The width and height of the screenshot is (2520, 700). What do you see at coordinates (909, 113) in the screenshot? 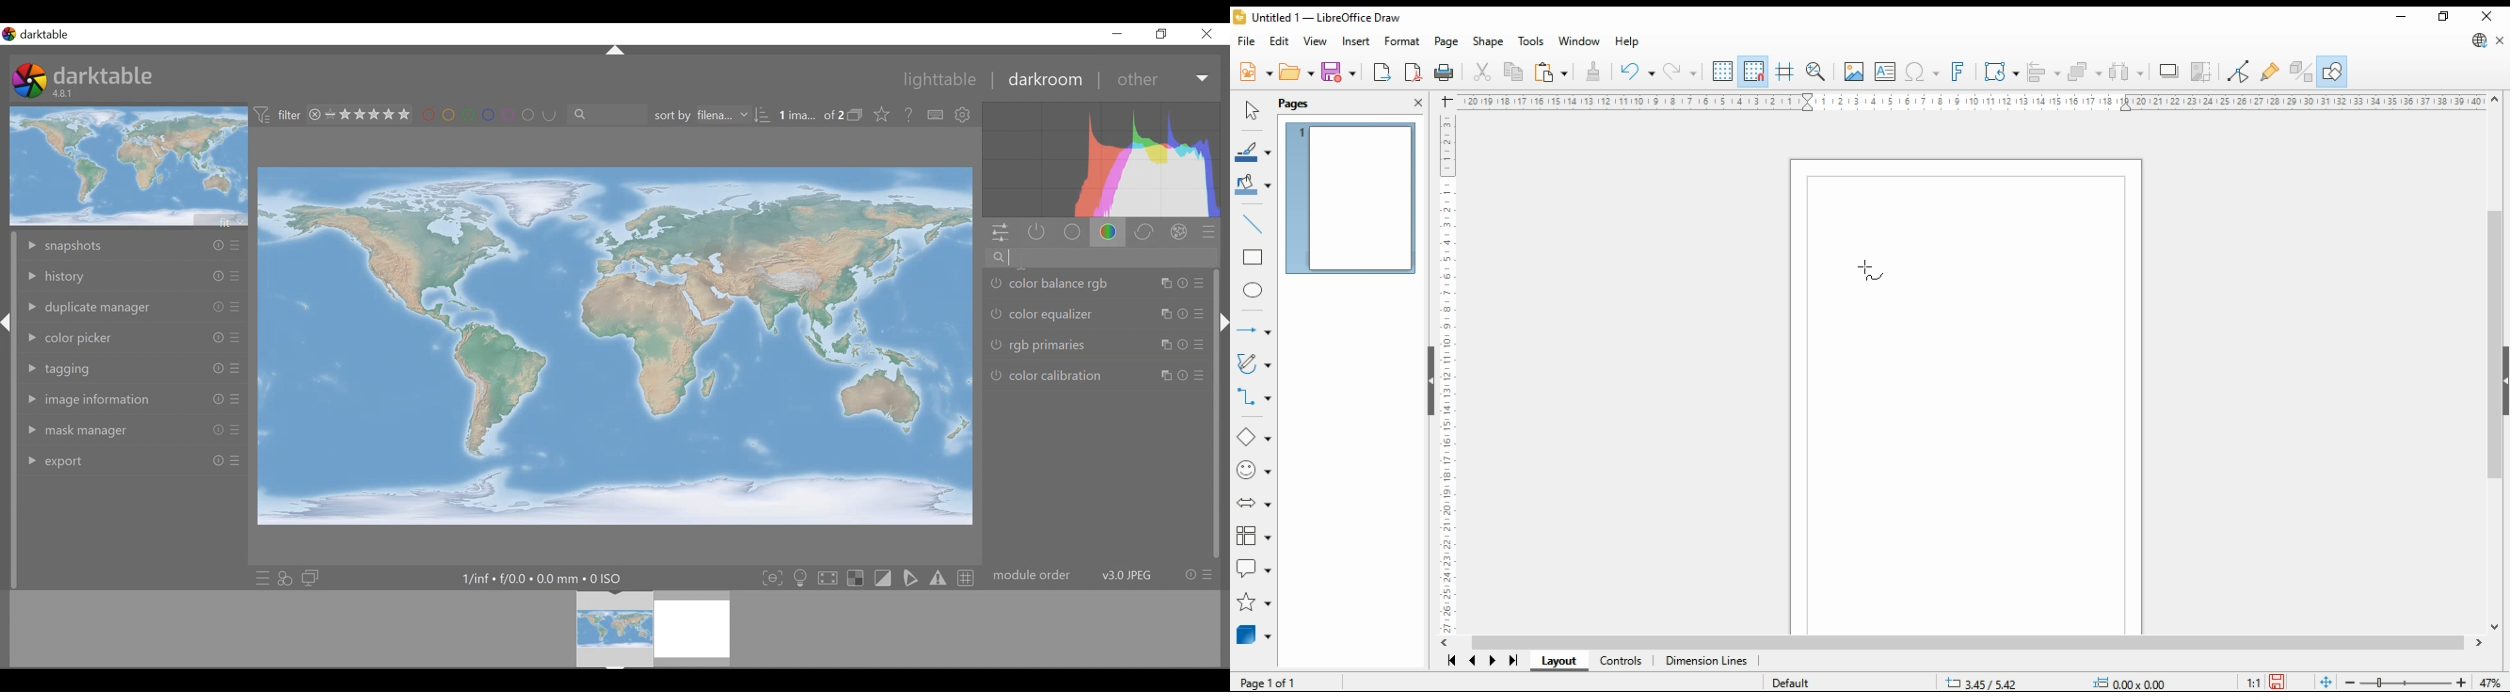
I see `Help` at bounding box center [909, 113].